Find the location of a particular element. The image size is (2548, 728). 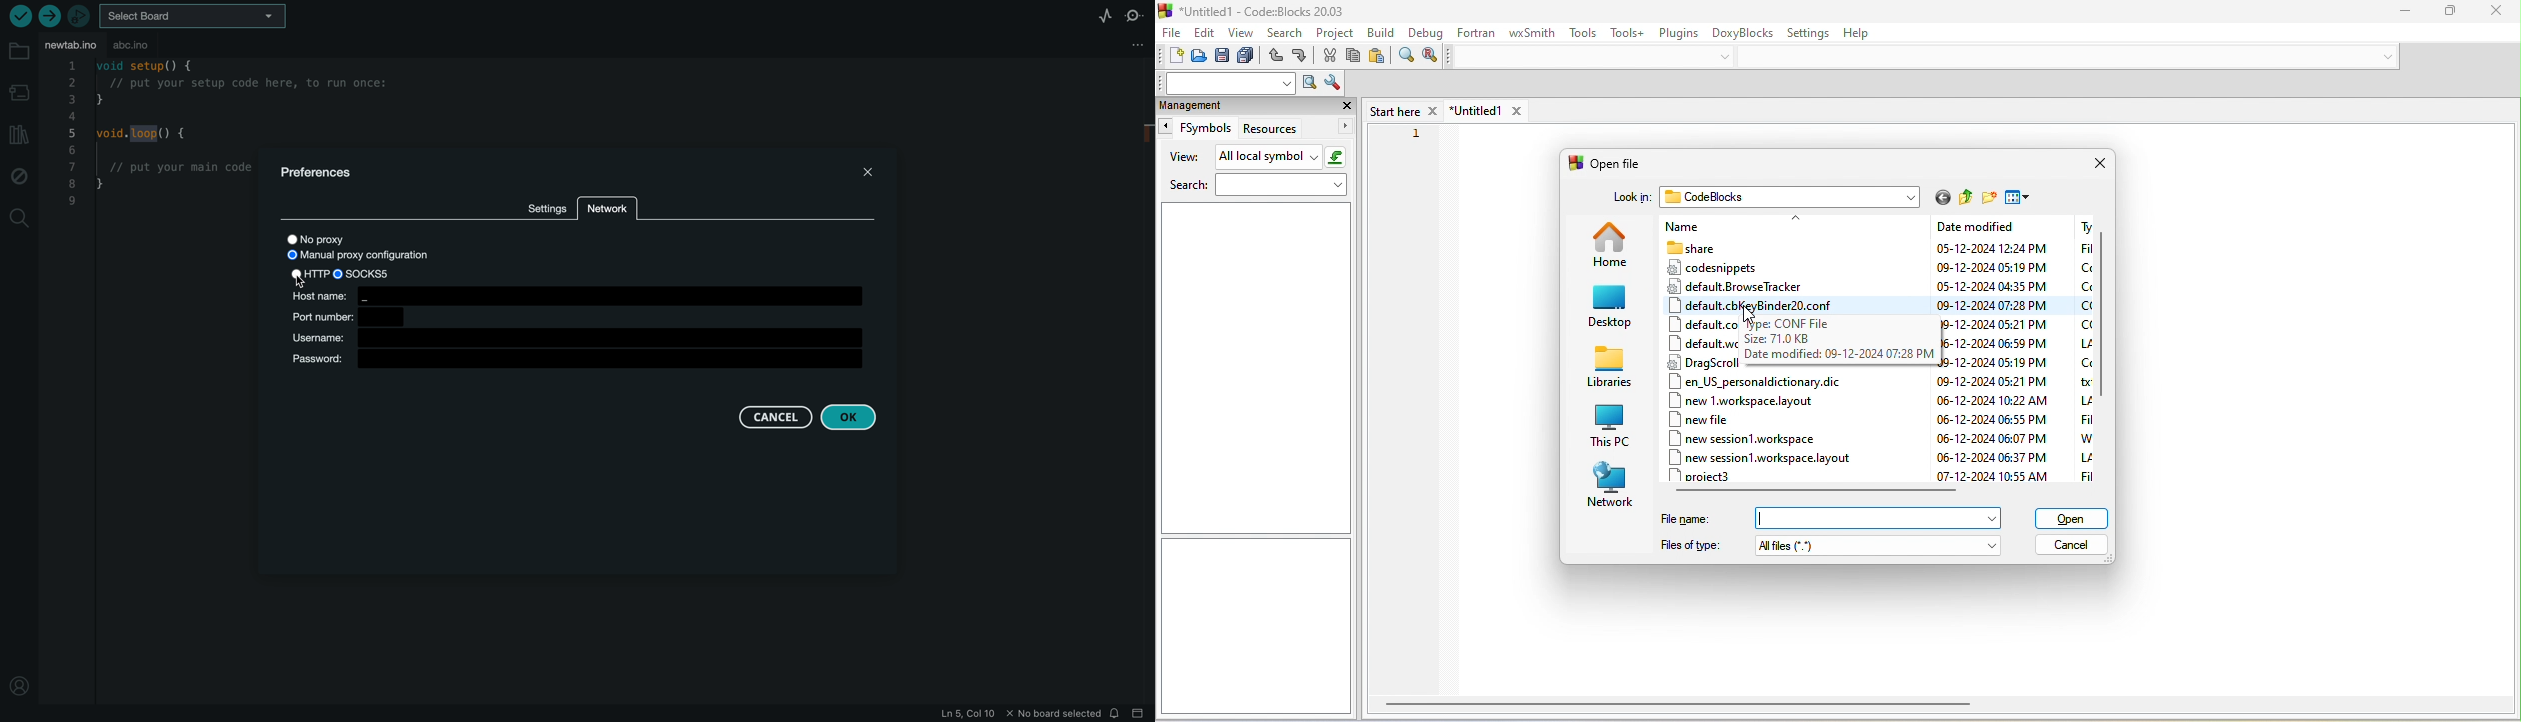

sidebar is located at coordinates (1254, 368).